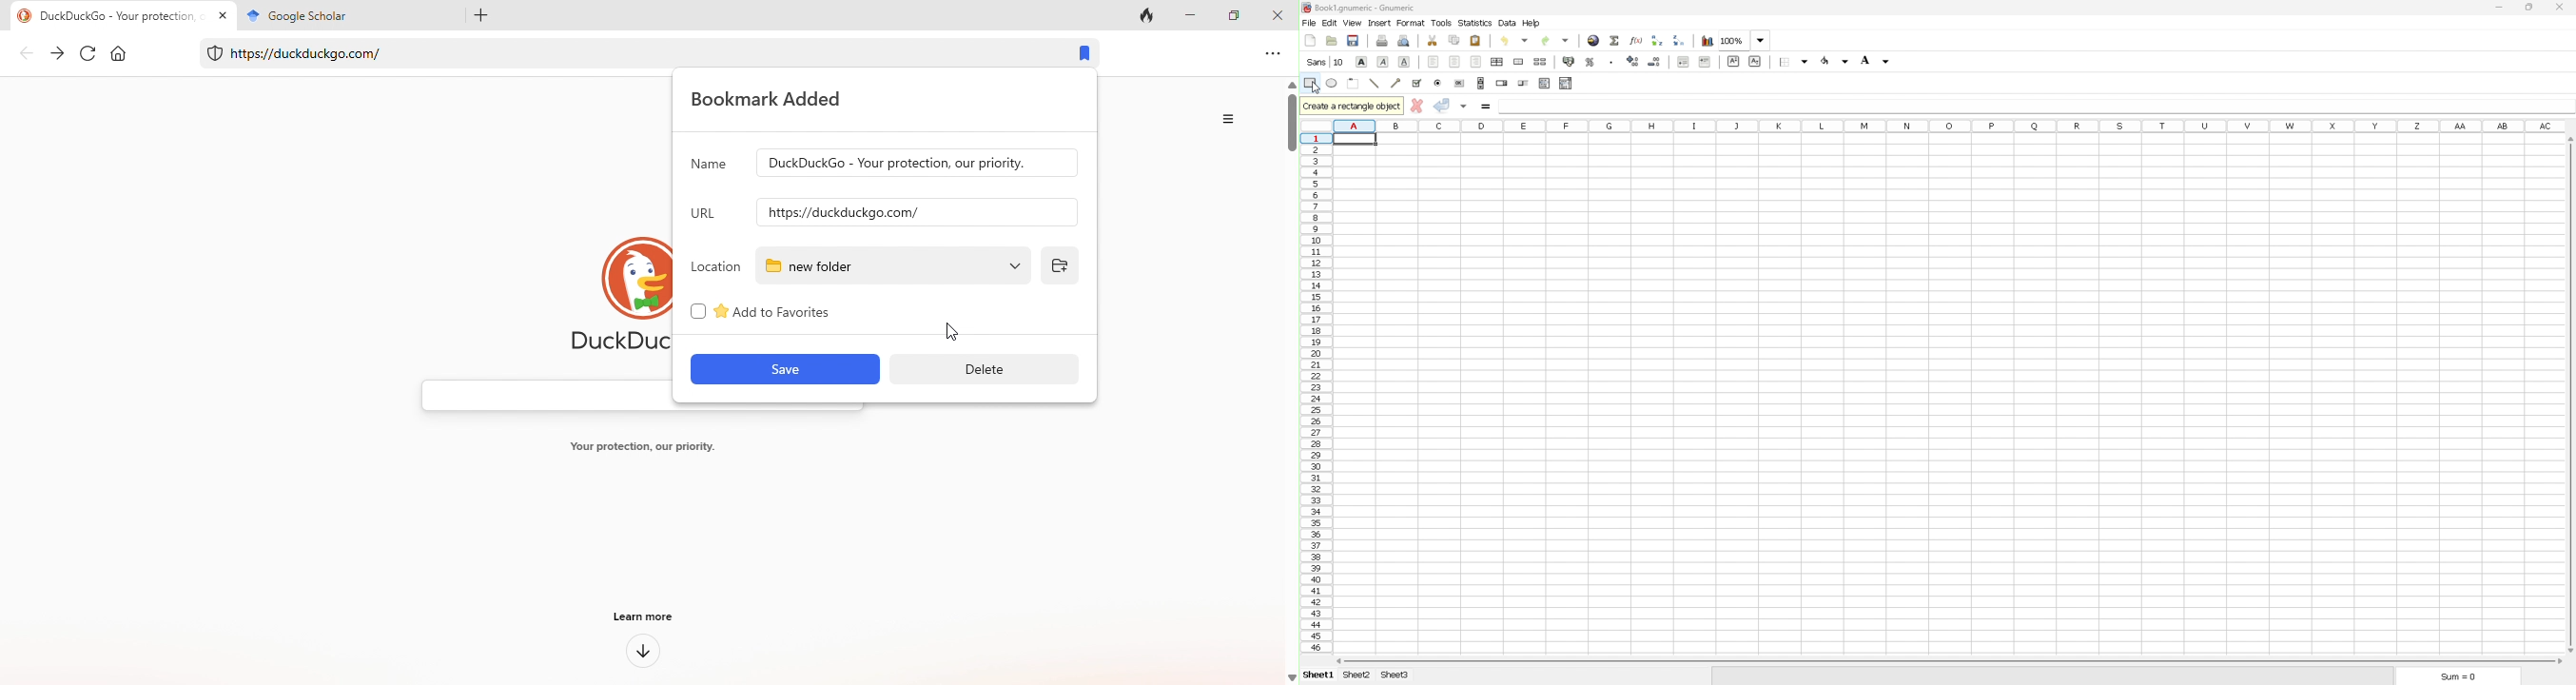 The image size is (2576, 700). Describe the element at coordinates (1383, 39) in the screenshot. I see `print` at that location.